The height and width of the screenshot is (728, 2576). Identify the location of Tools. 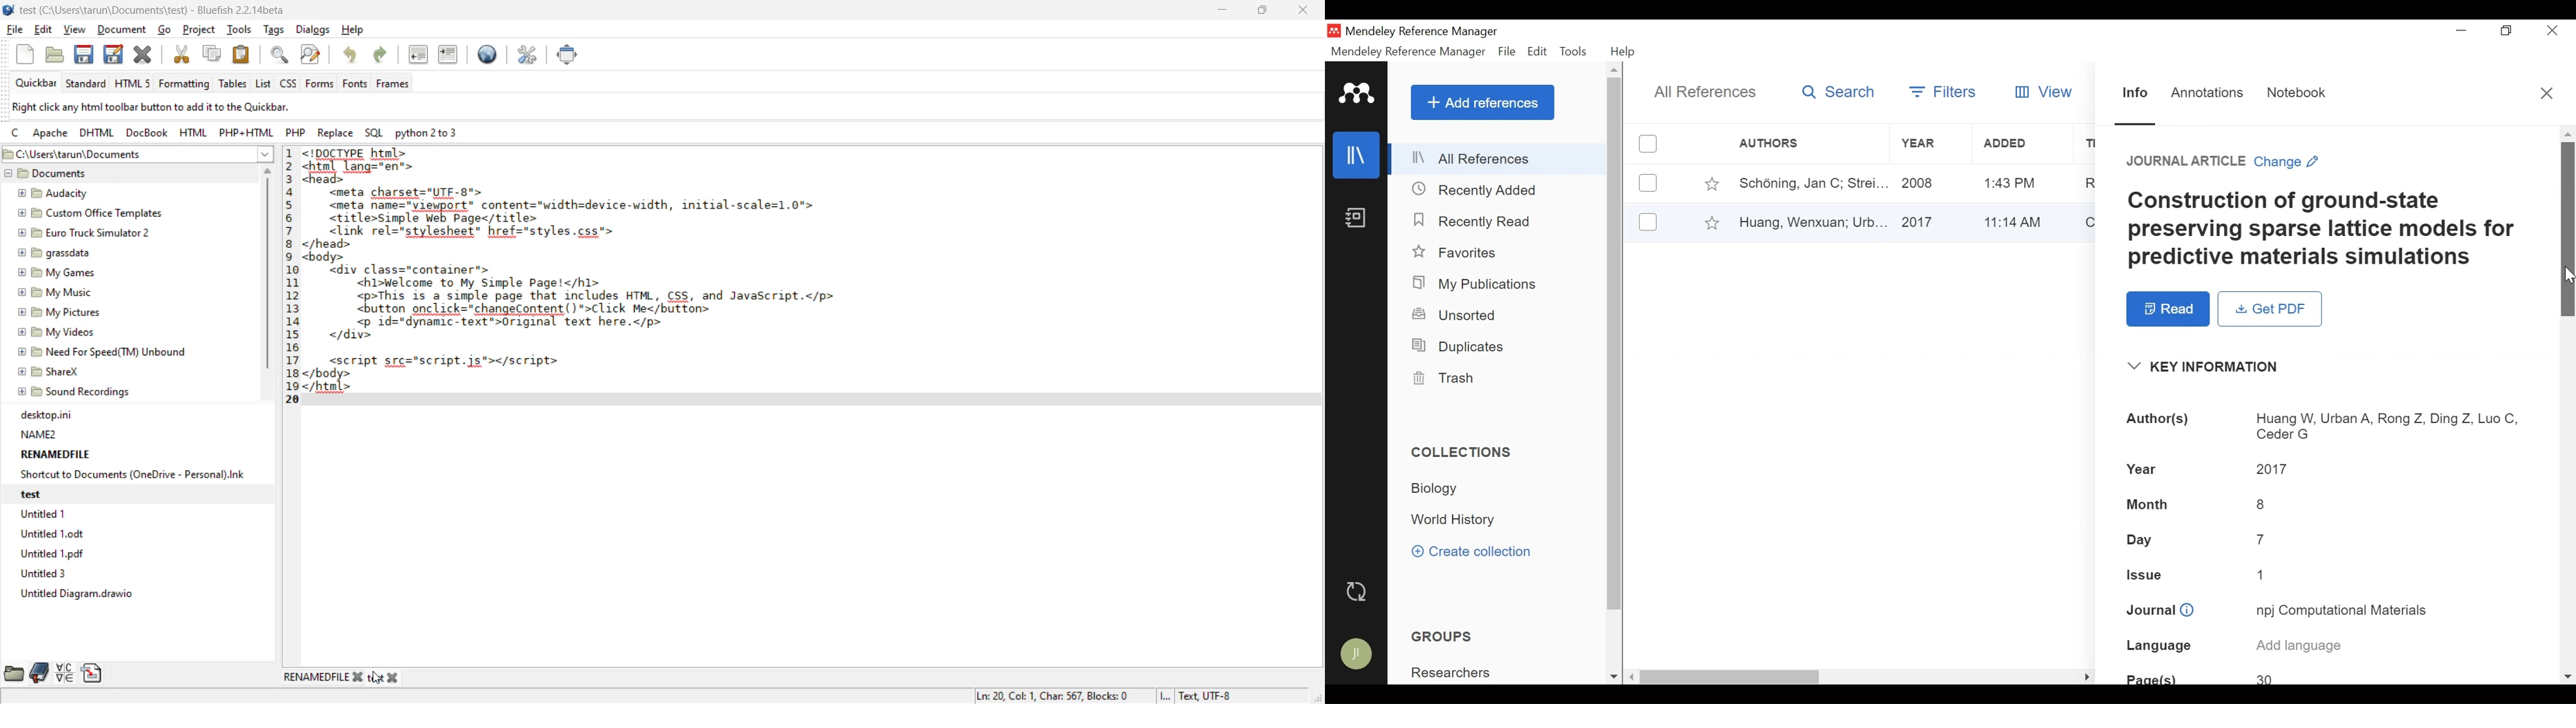
(1573, 51).